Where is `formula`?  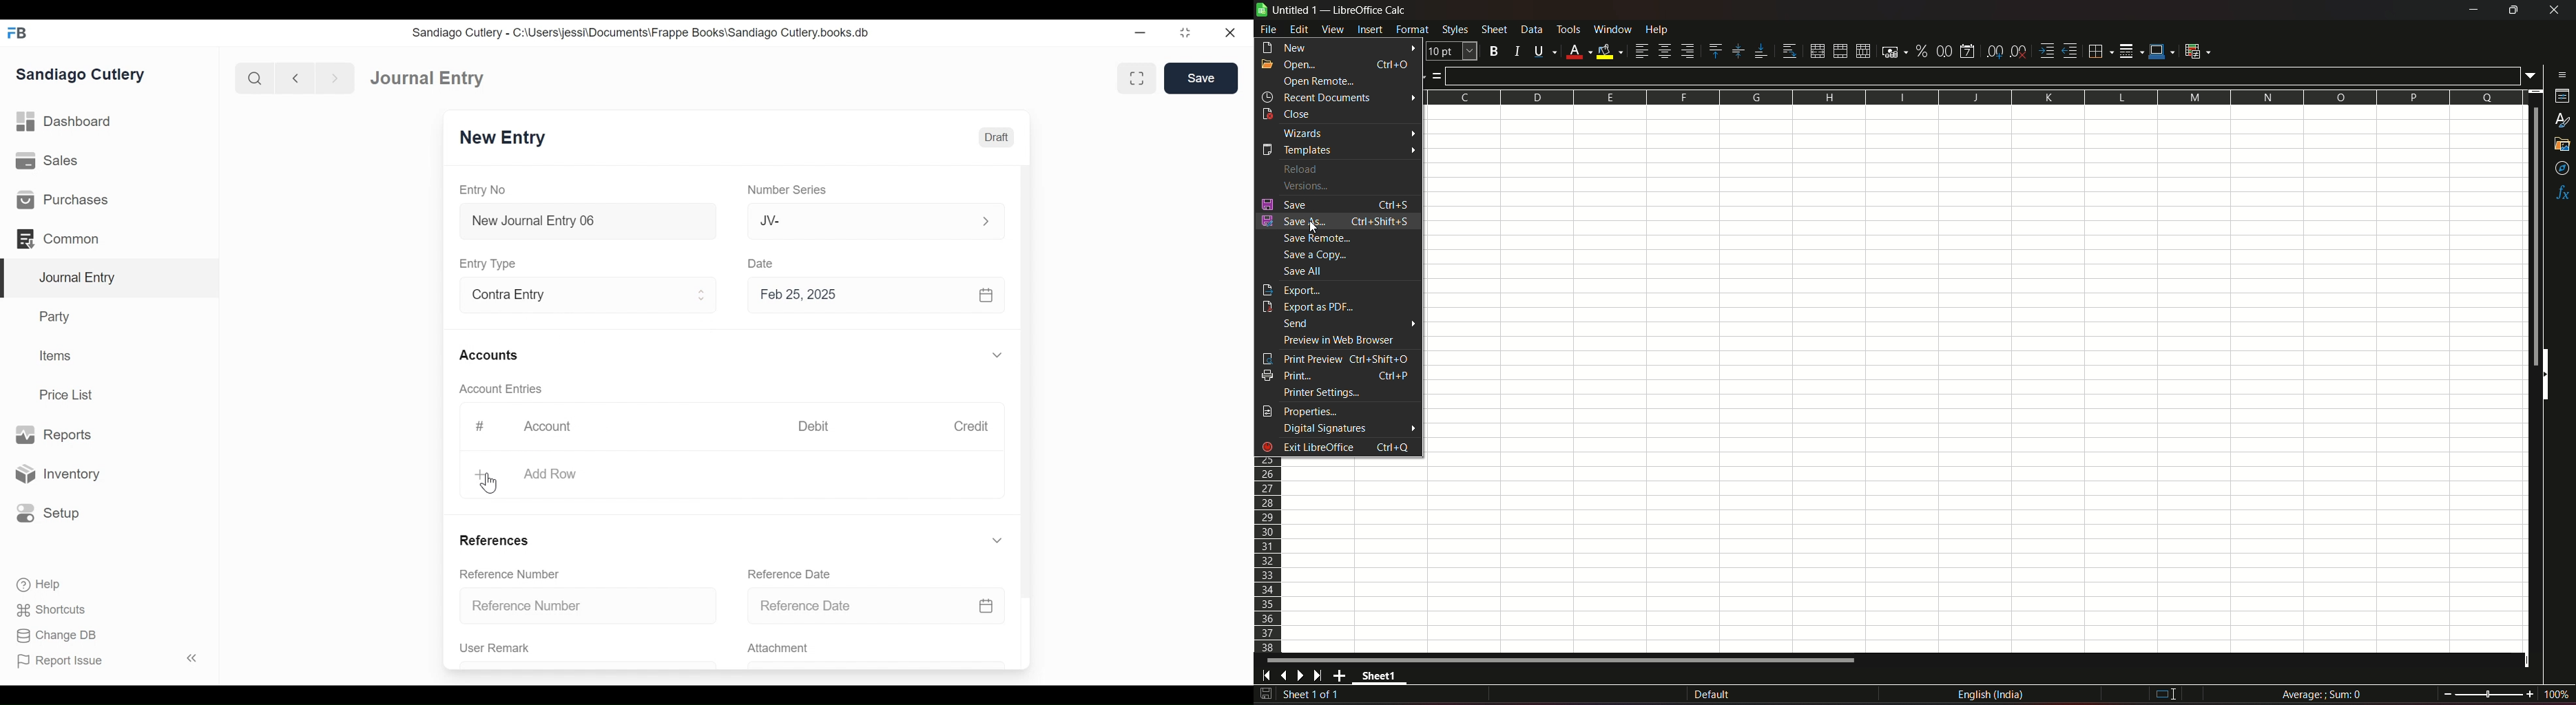 formula is located at coordinates (2321, 693).